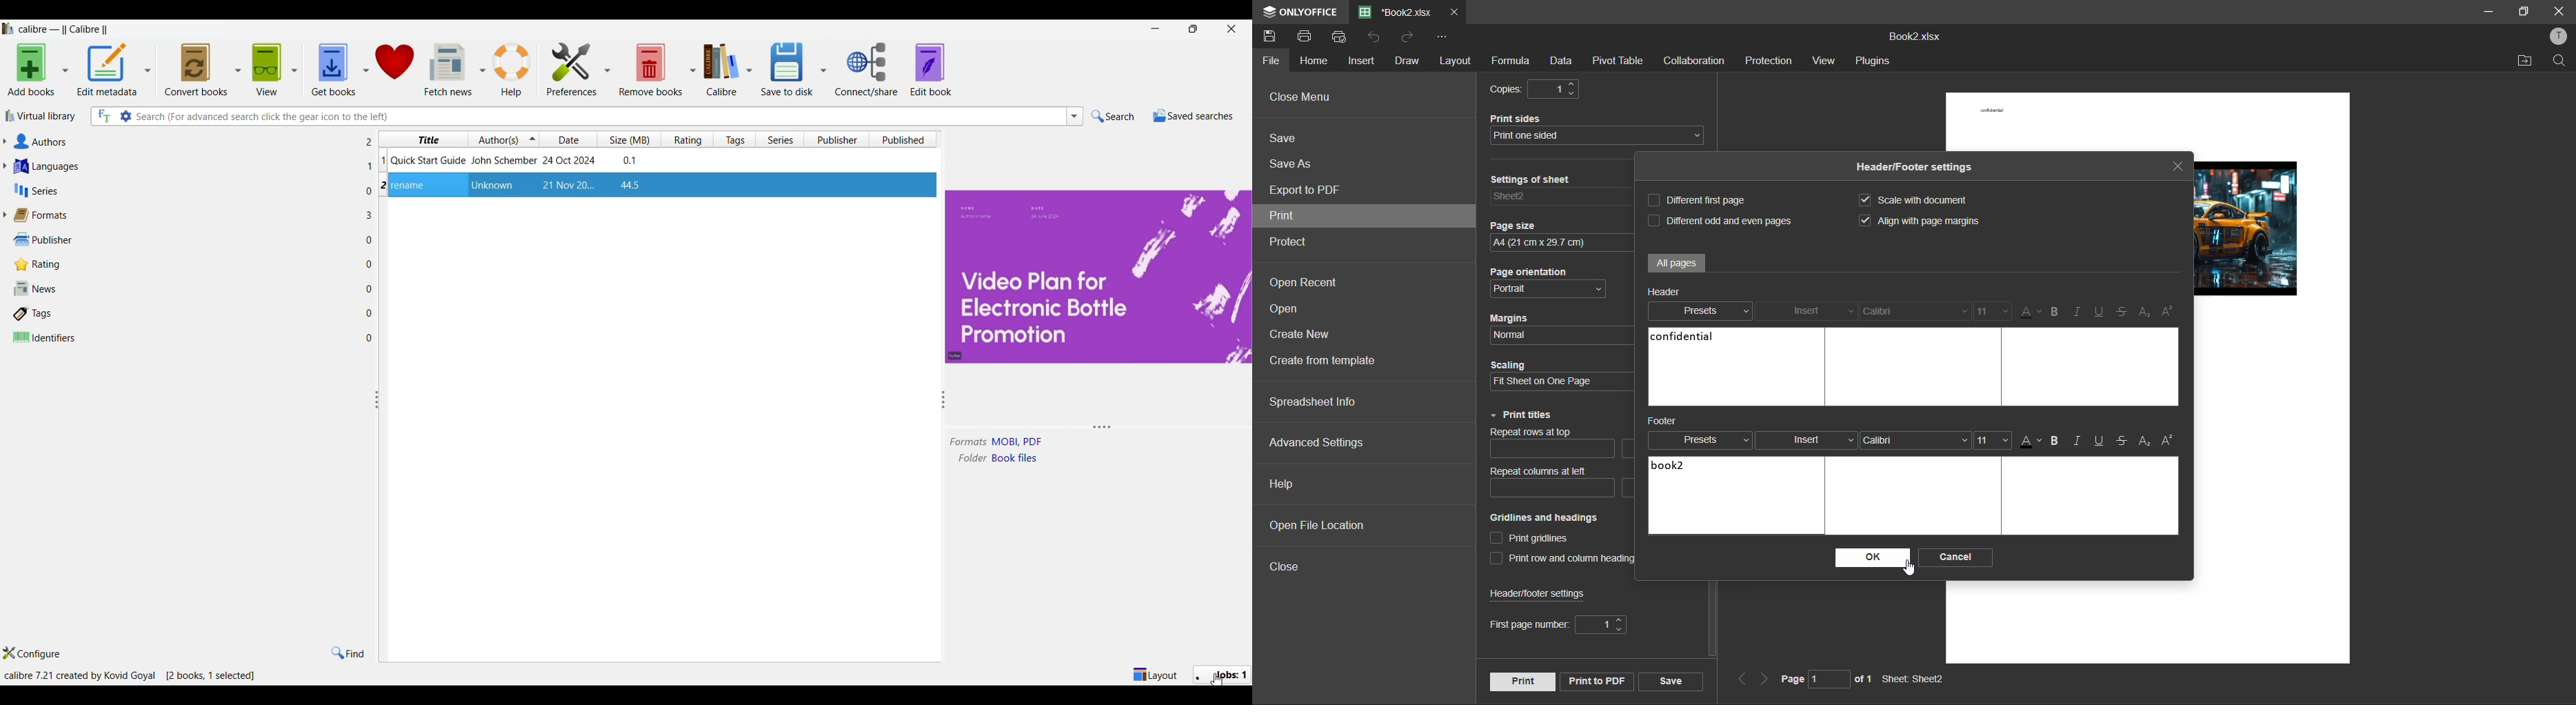 This screenshot has width=2576, height=728. What do you see at coordinates (780, 139) in the screenshot?
I see `Series column` at bounding box center [780, 139].